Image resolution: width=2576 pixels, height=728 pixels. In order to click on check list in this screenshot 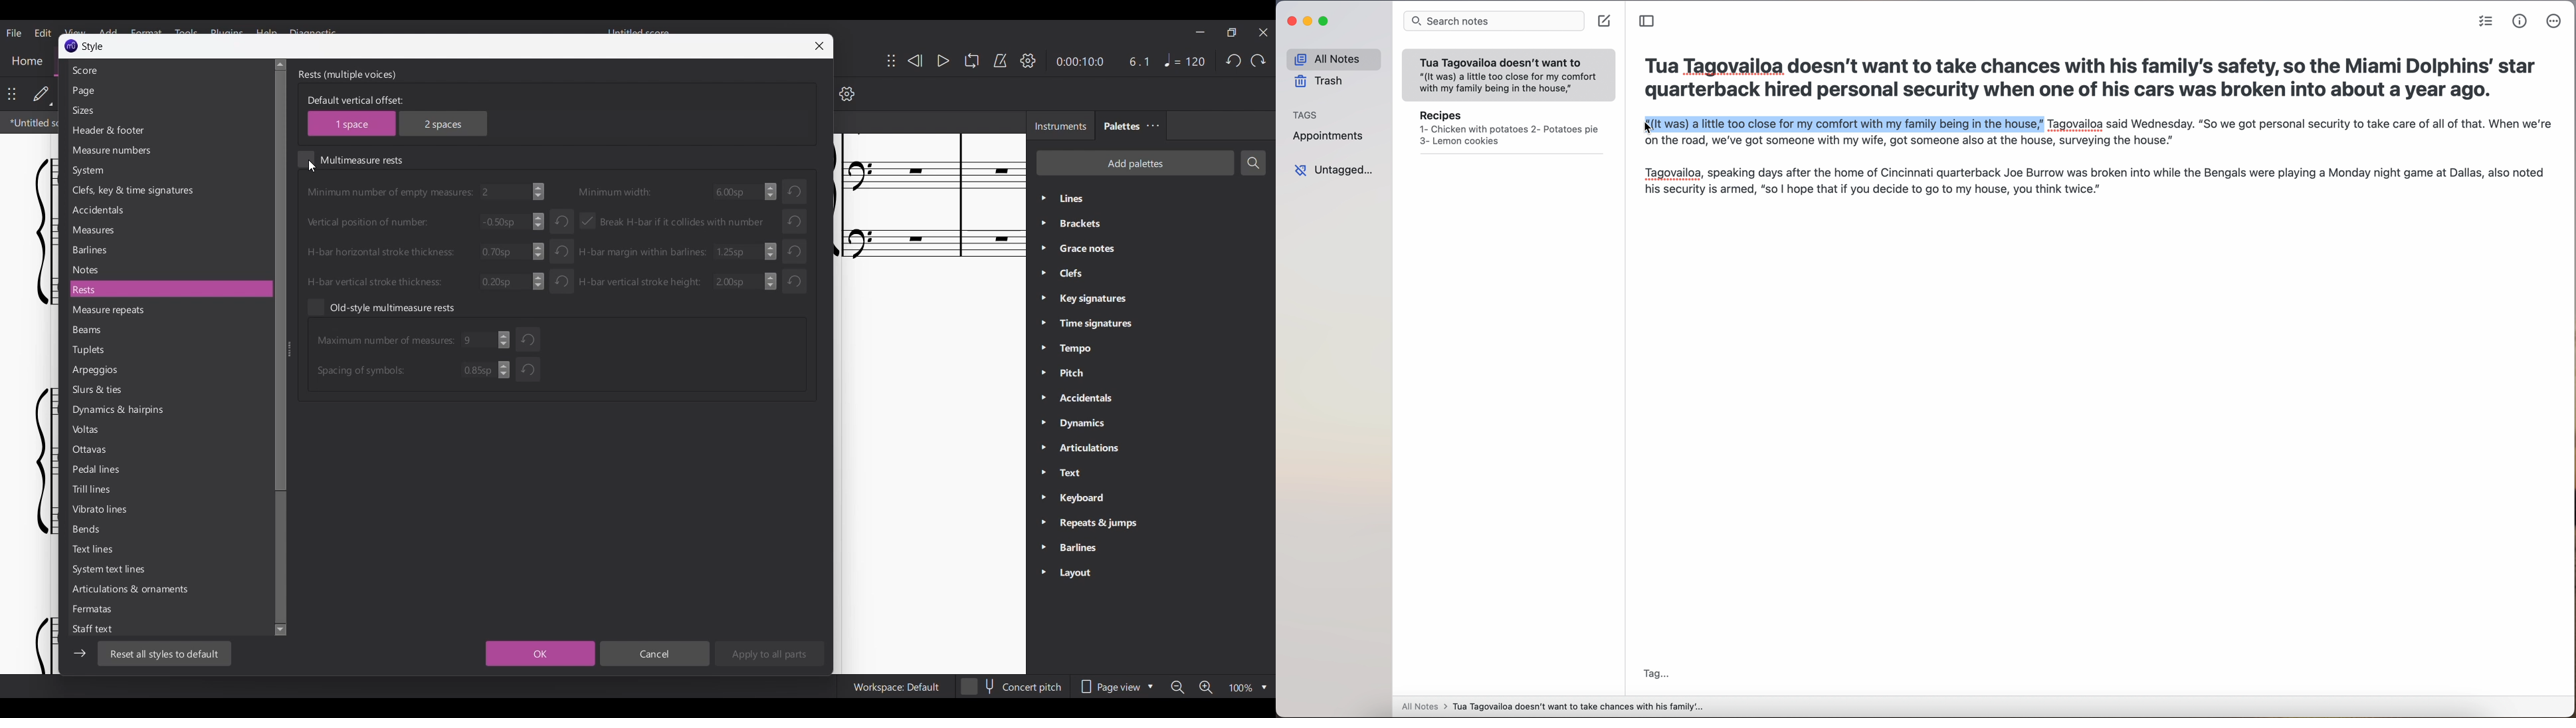, I will do `click(2486, 21)`.